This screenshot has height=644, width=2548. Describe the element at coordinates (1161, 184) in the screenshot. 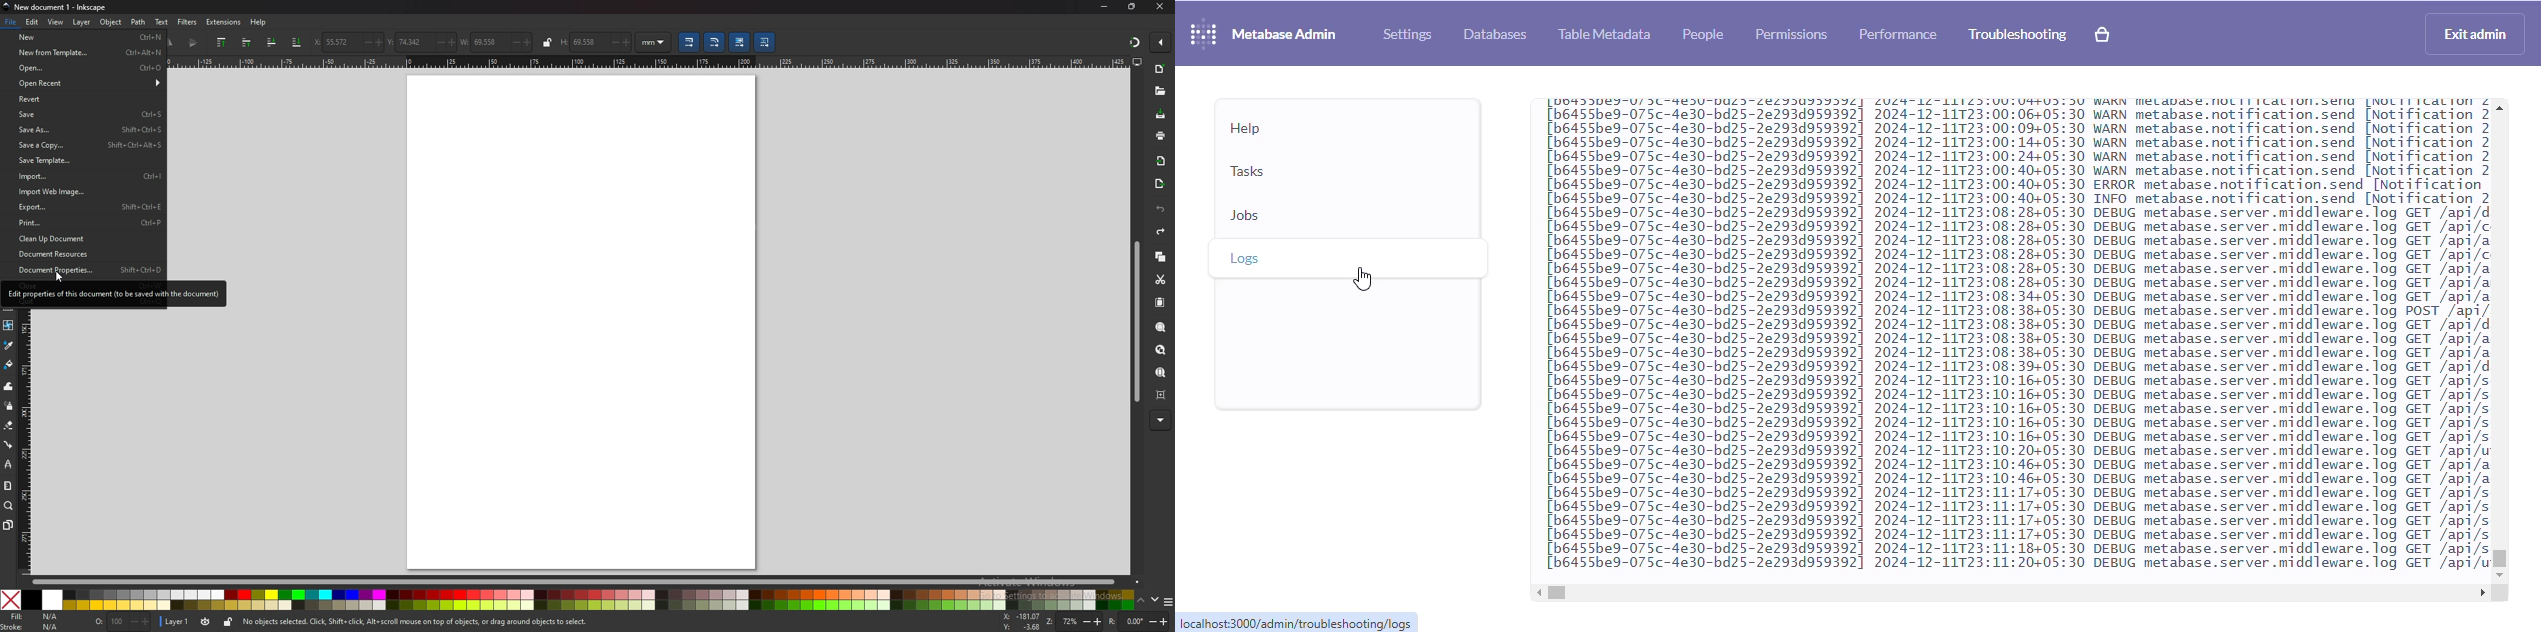

I see `export` at that location.